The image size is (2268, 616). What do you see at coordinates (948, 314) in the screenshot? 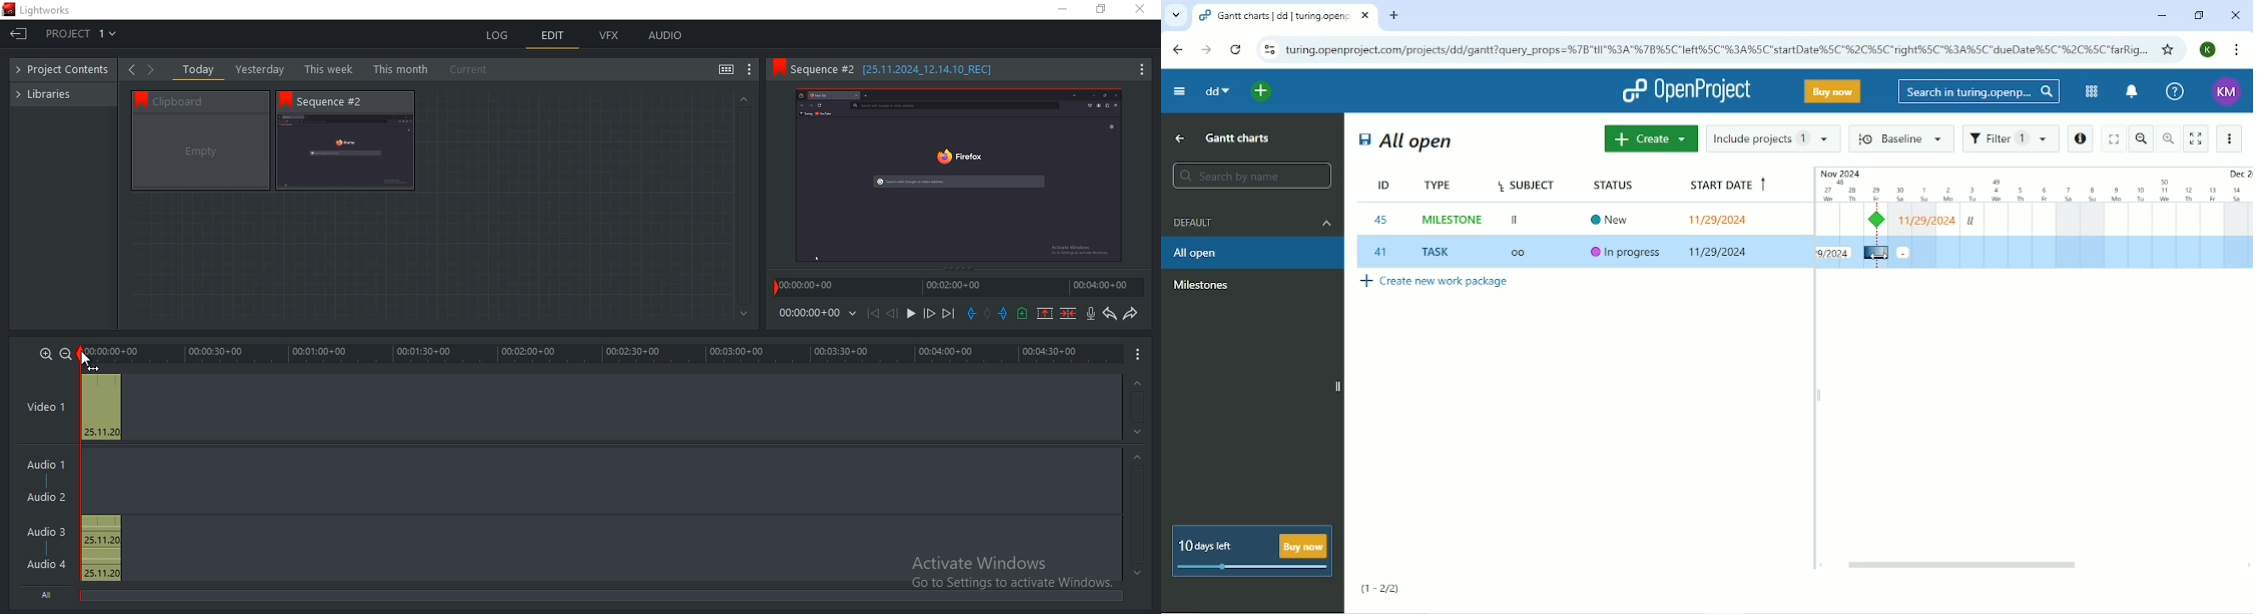
I see `Move forward` at bounding box center [948, 314].